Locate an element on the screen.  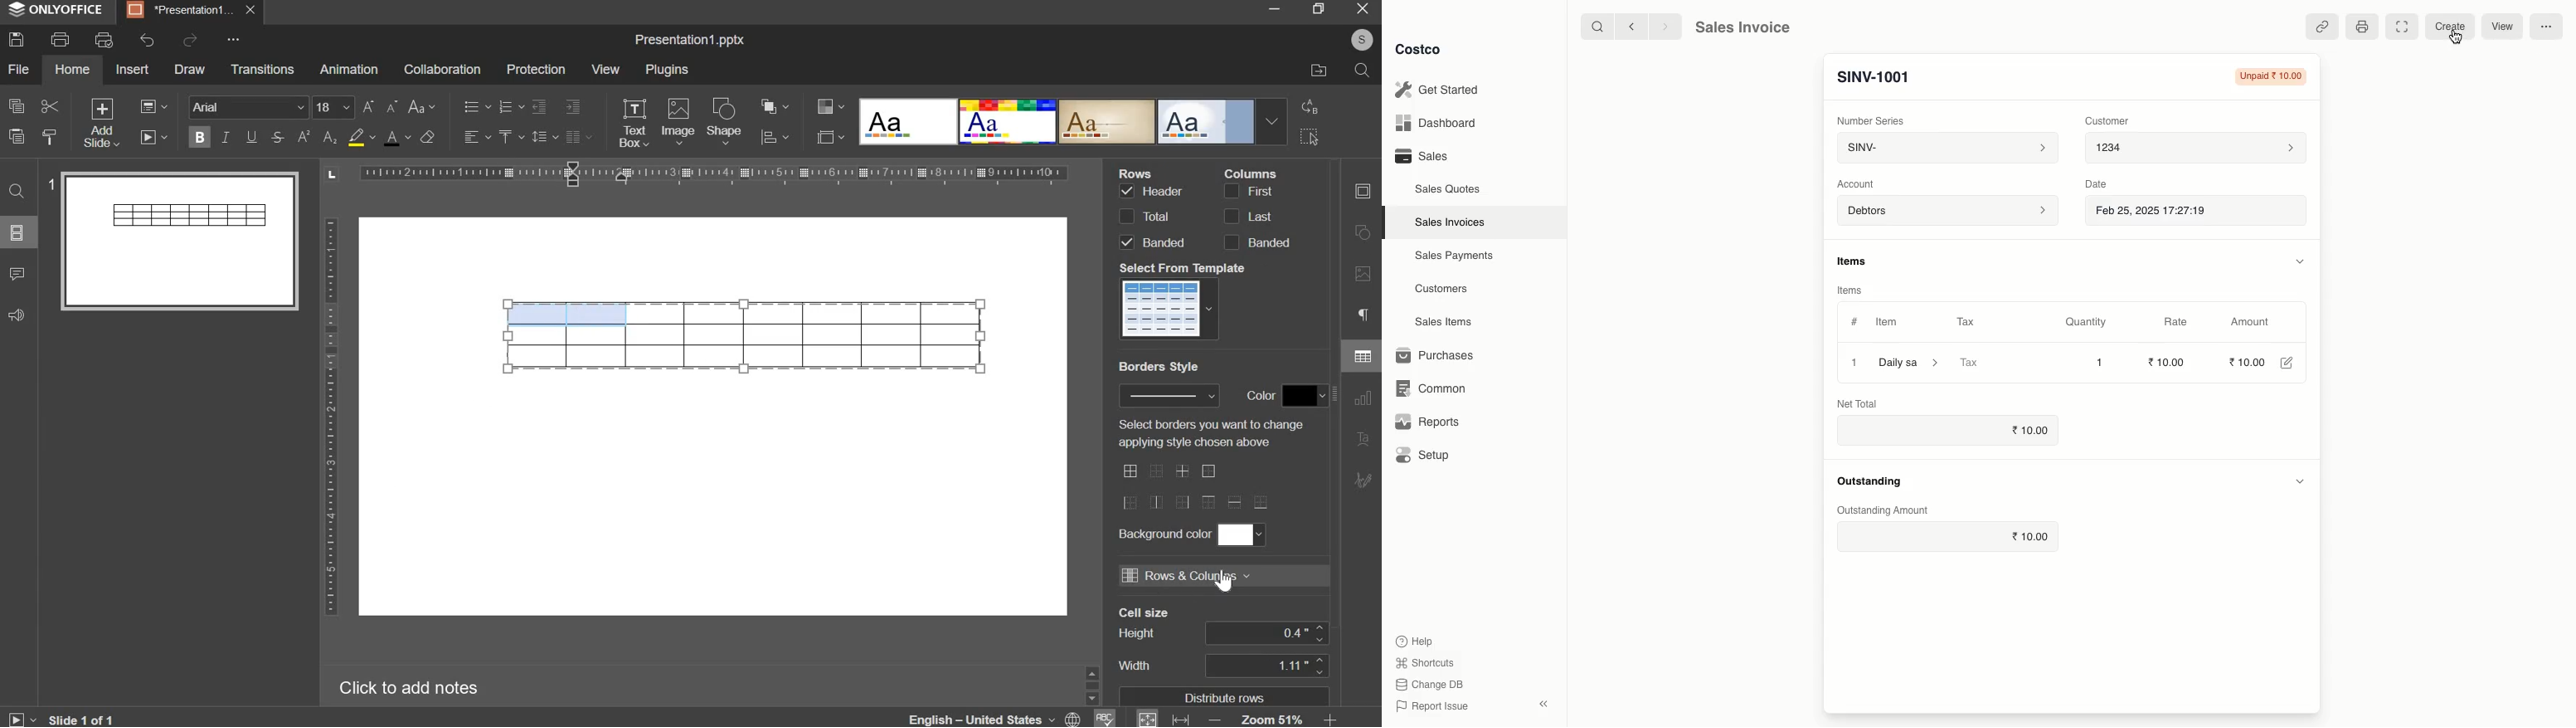
ONLYOFFICE  is located at coordinates (59, 10).